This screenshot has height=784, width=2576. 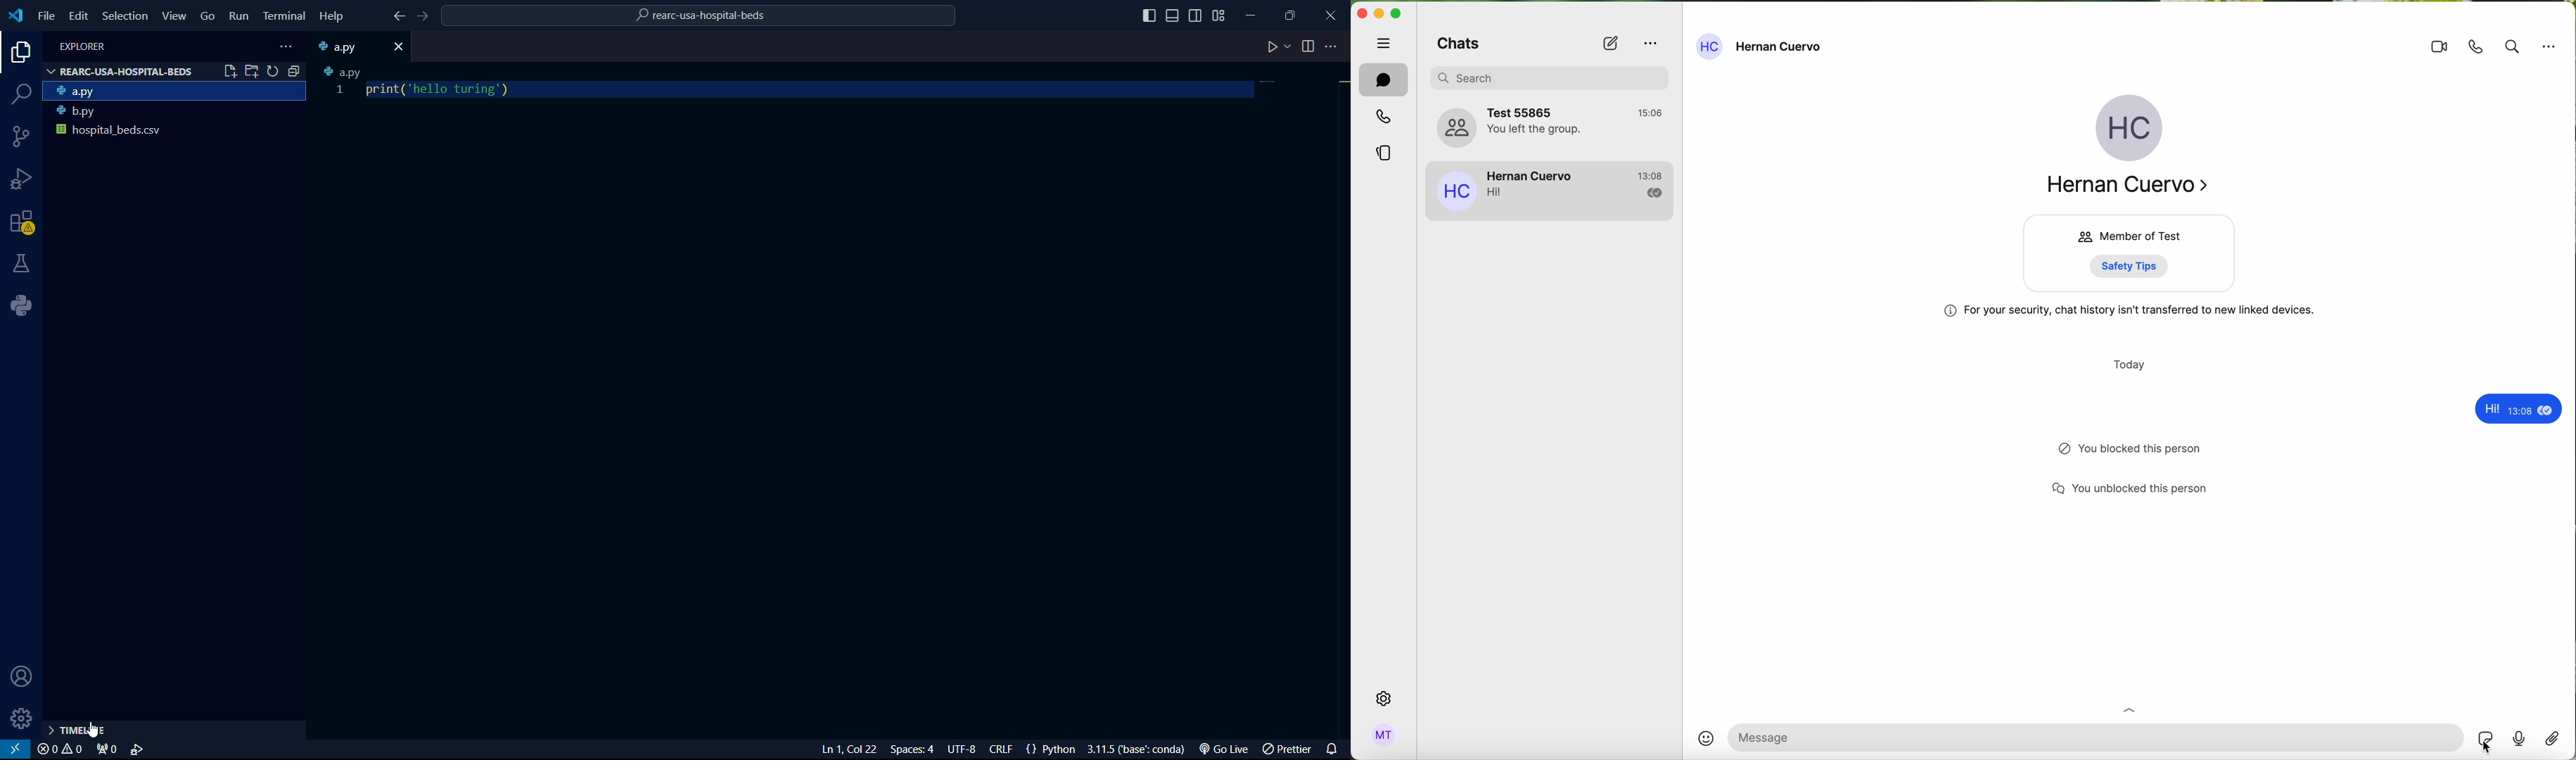 I want to click on open folder, so click(x=254, y=70).